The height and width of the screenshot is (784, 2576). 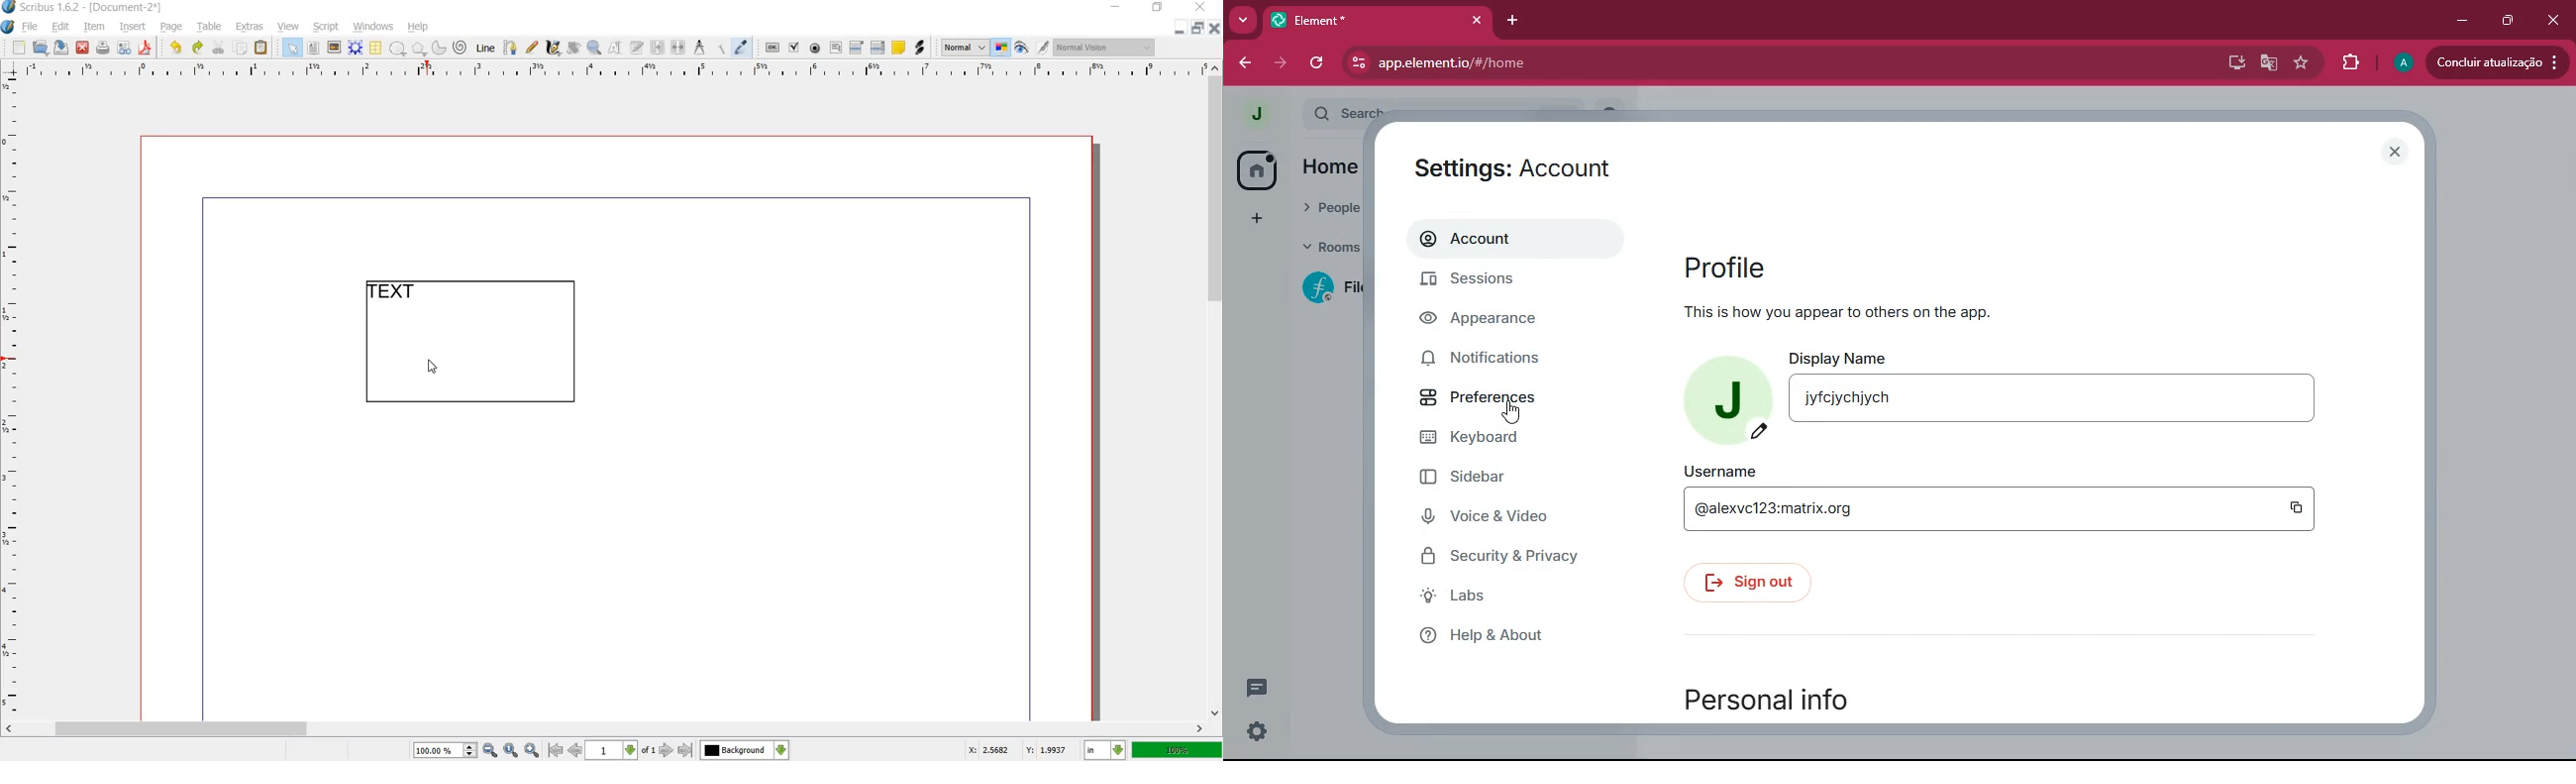 I want to click on 1, so click(x=611, y=751).